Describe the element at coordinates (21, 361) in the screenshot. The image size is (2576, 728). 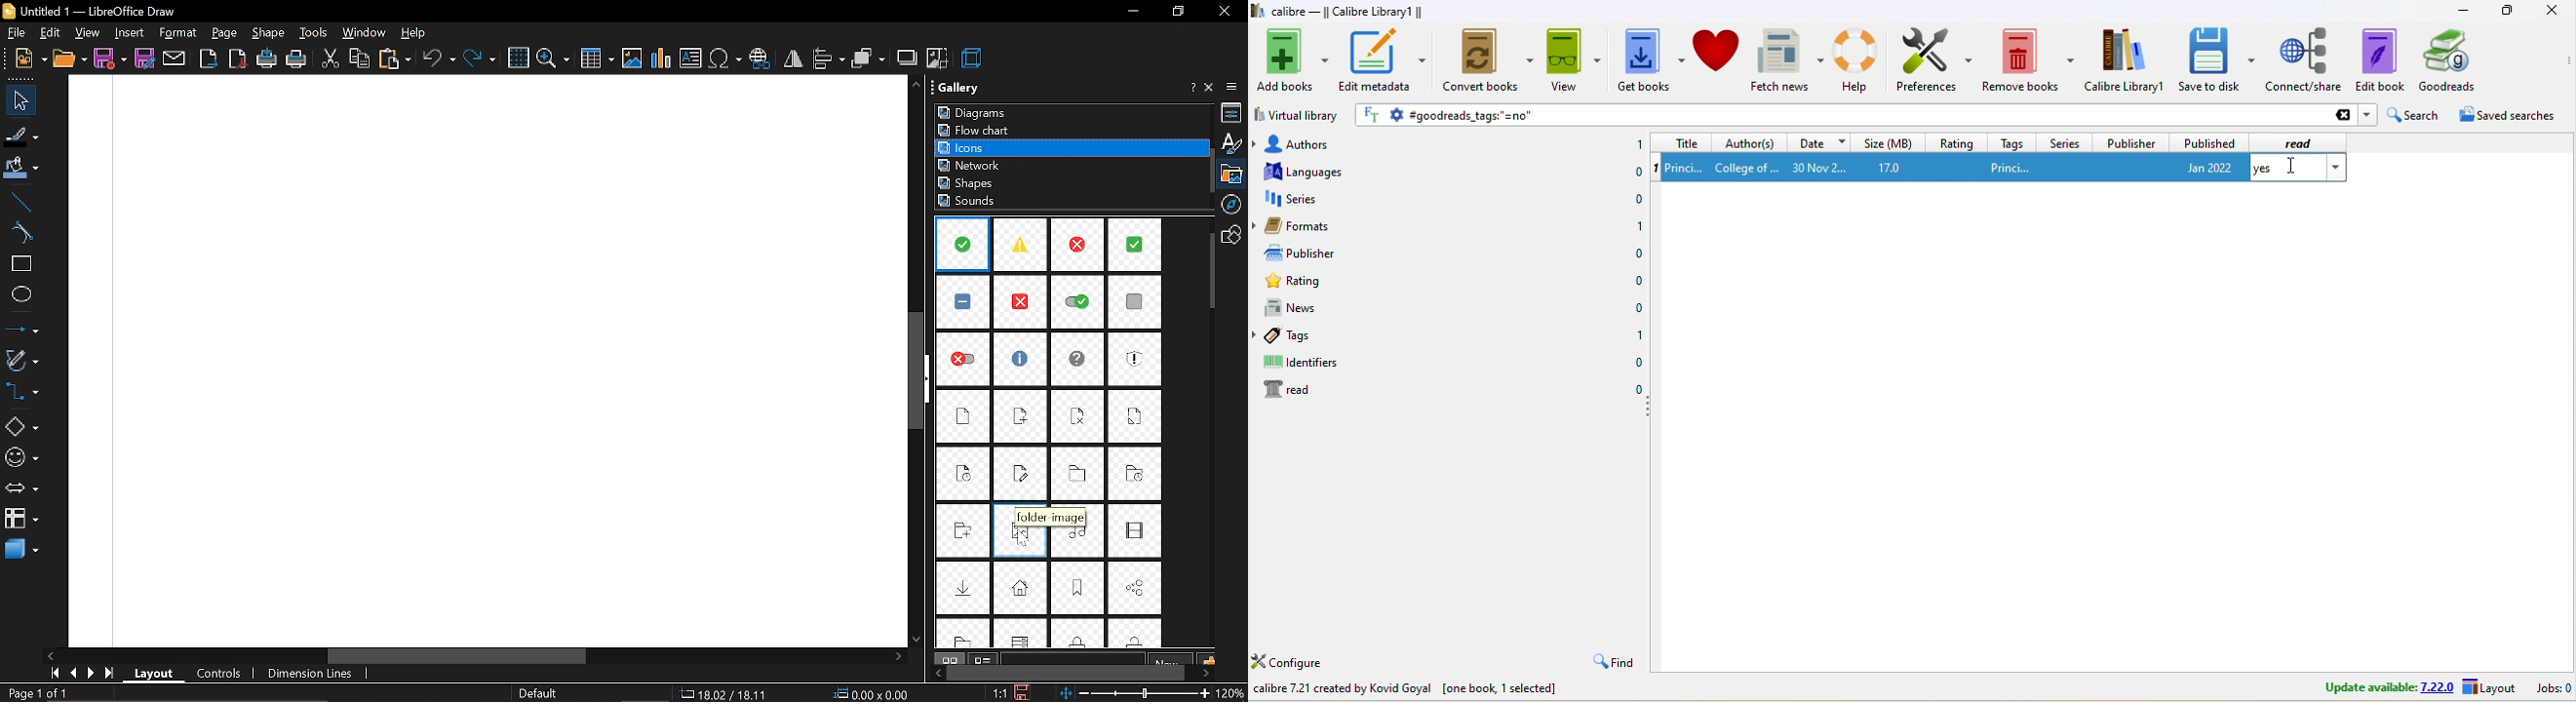
I see `curves and polygons` at that location.